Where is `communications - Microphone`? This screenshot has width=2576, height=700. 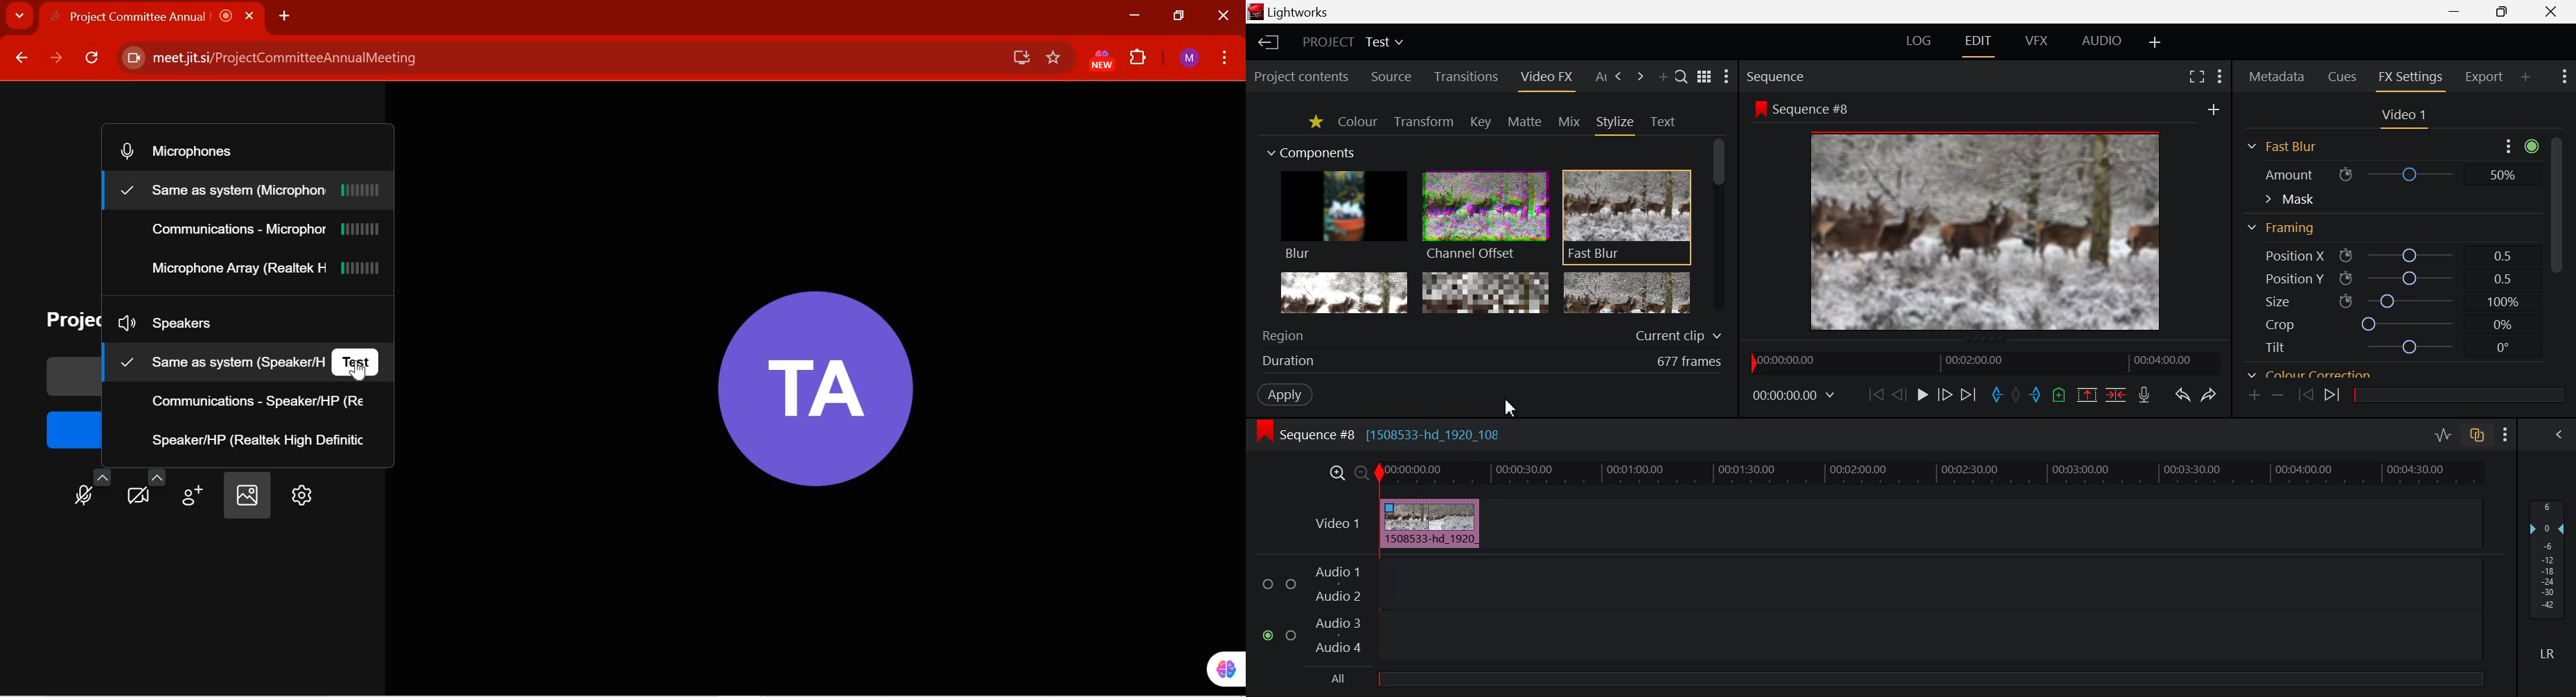 communications - Microphone is located at coordinates (265, 232).